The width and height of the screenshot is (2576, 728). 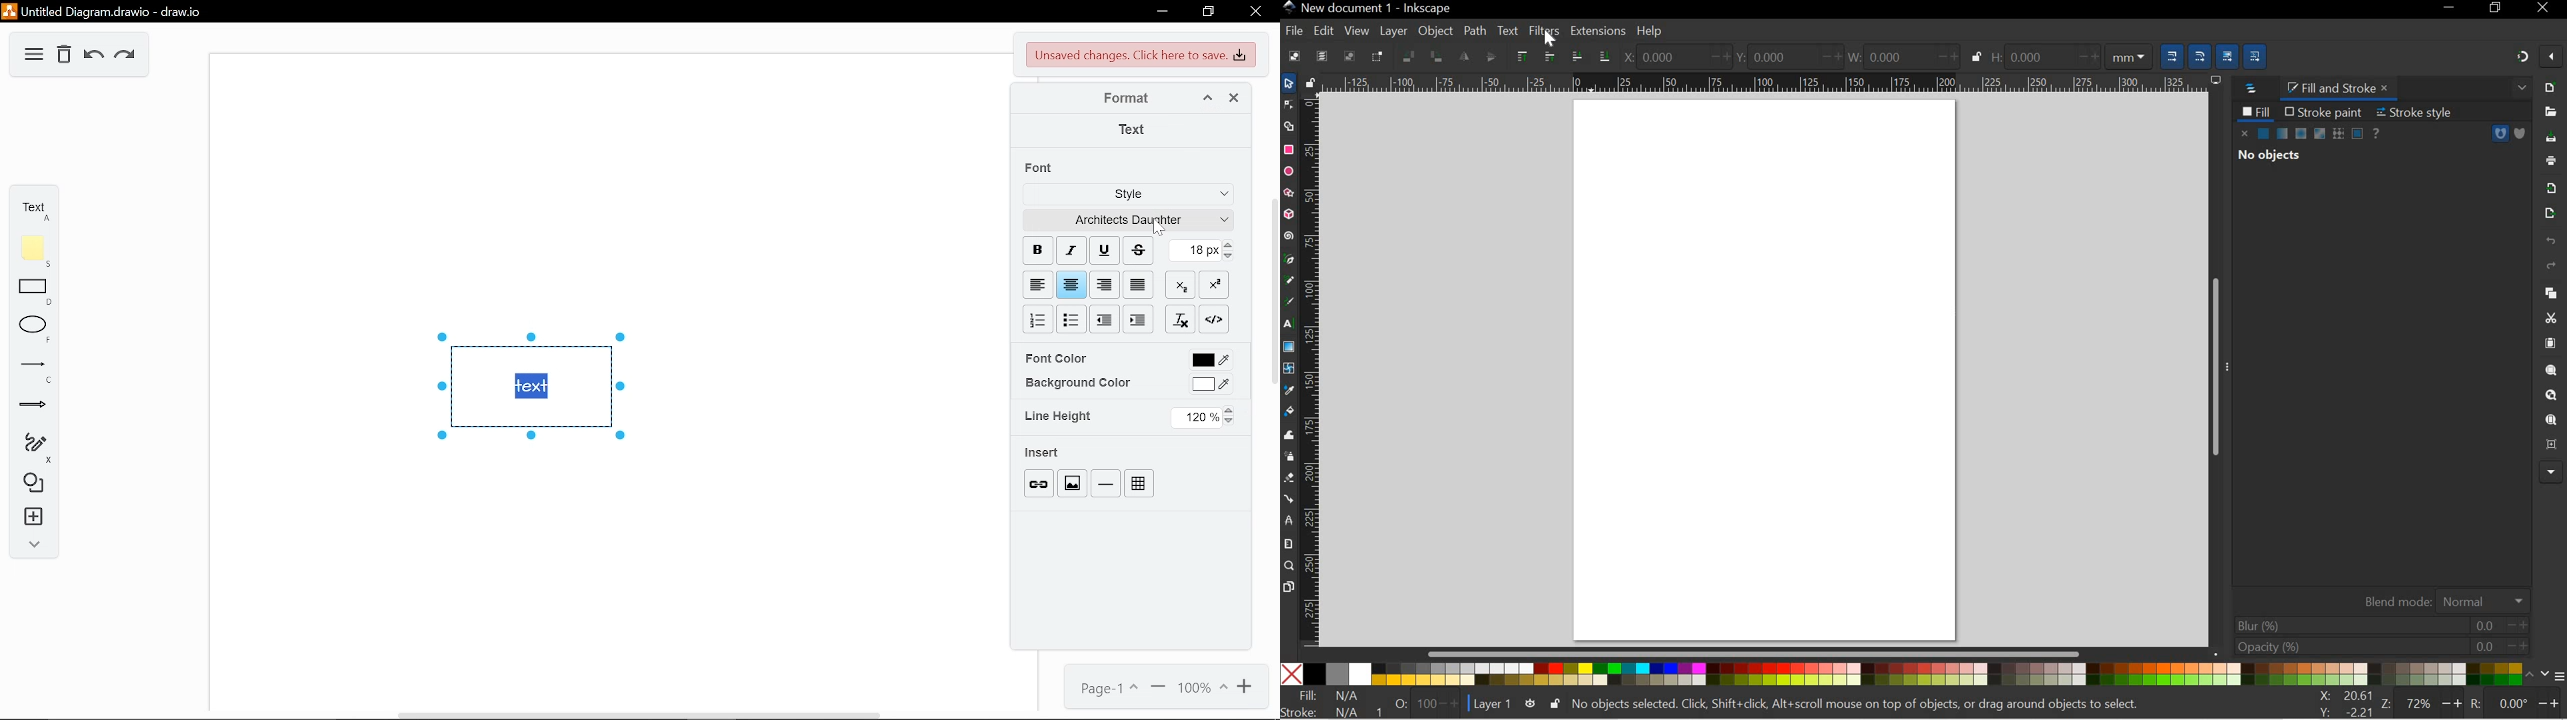 I want to click on NEW, so click(x=2551, y=86).